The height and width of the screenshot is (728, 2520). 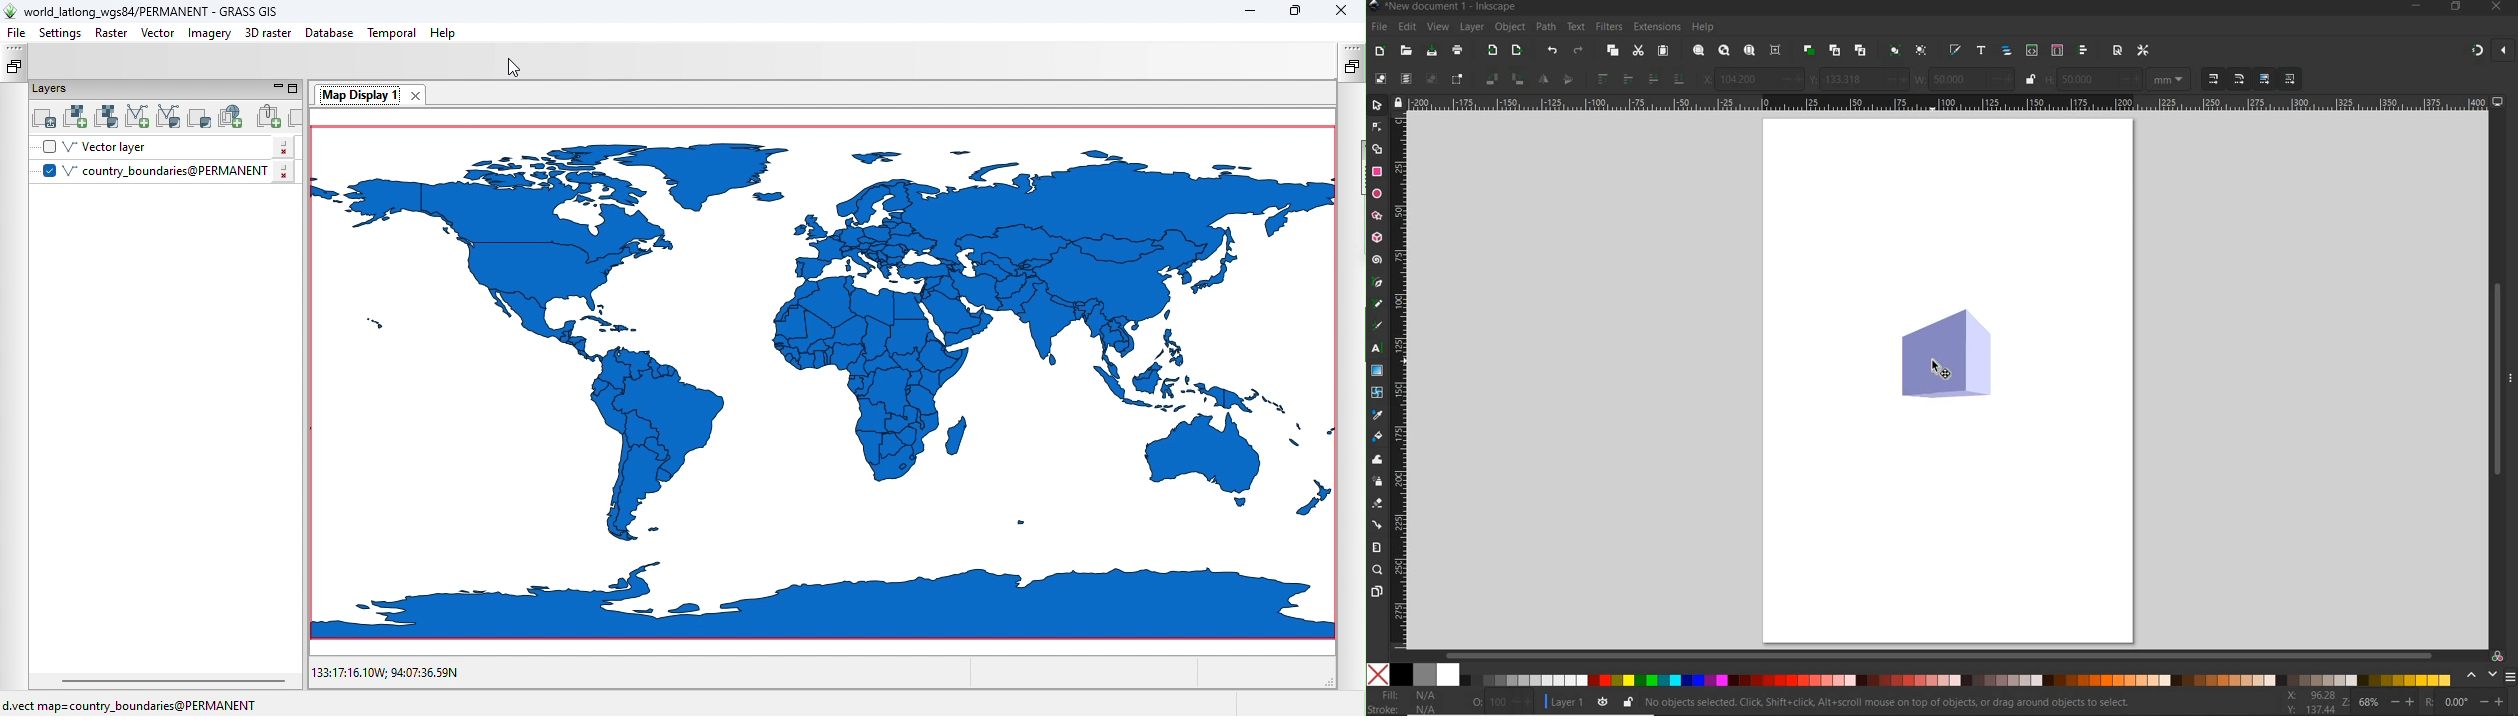 I want to click on file, so click(x=1379, y=27).